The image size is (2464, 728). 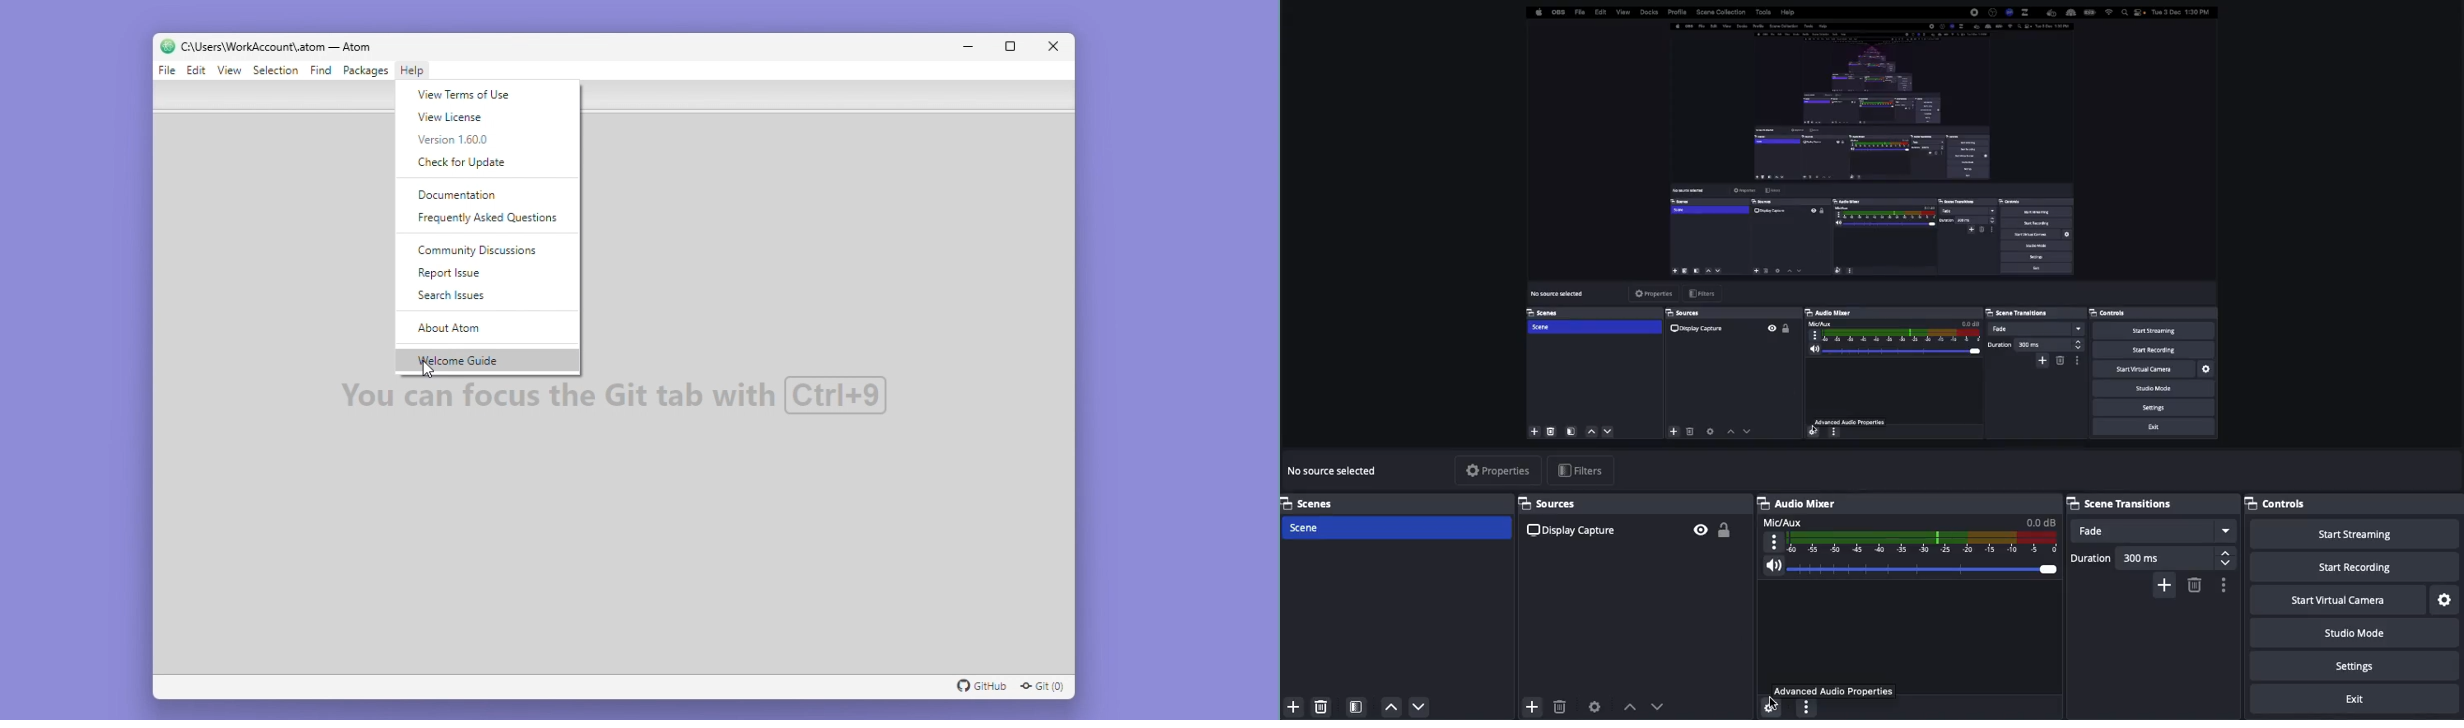 What do you see at coordinates (1811, 707) in the screenshot?
I see `options` at bounding box center [1811, 707].